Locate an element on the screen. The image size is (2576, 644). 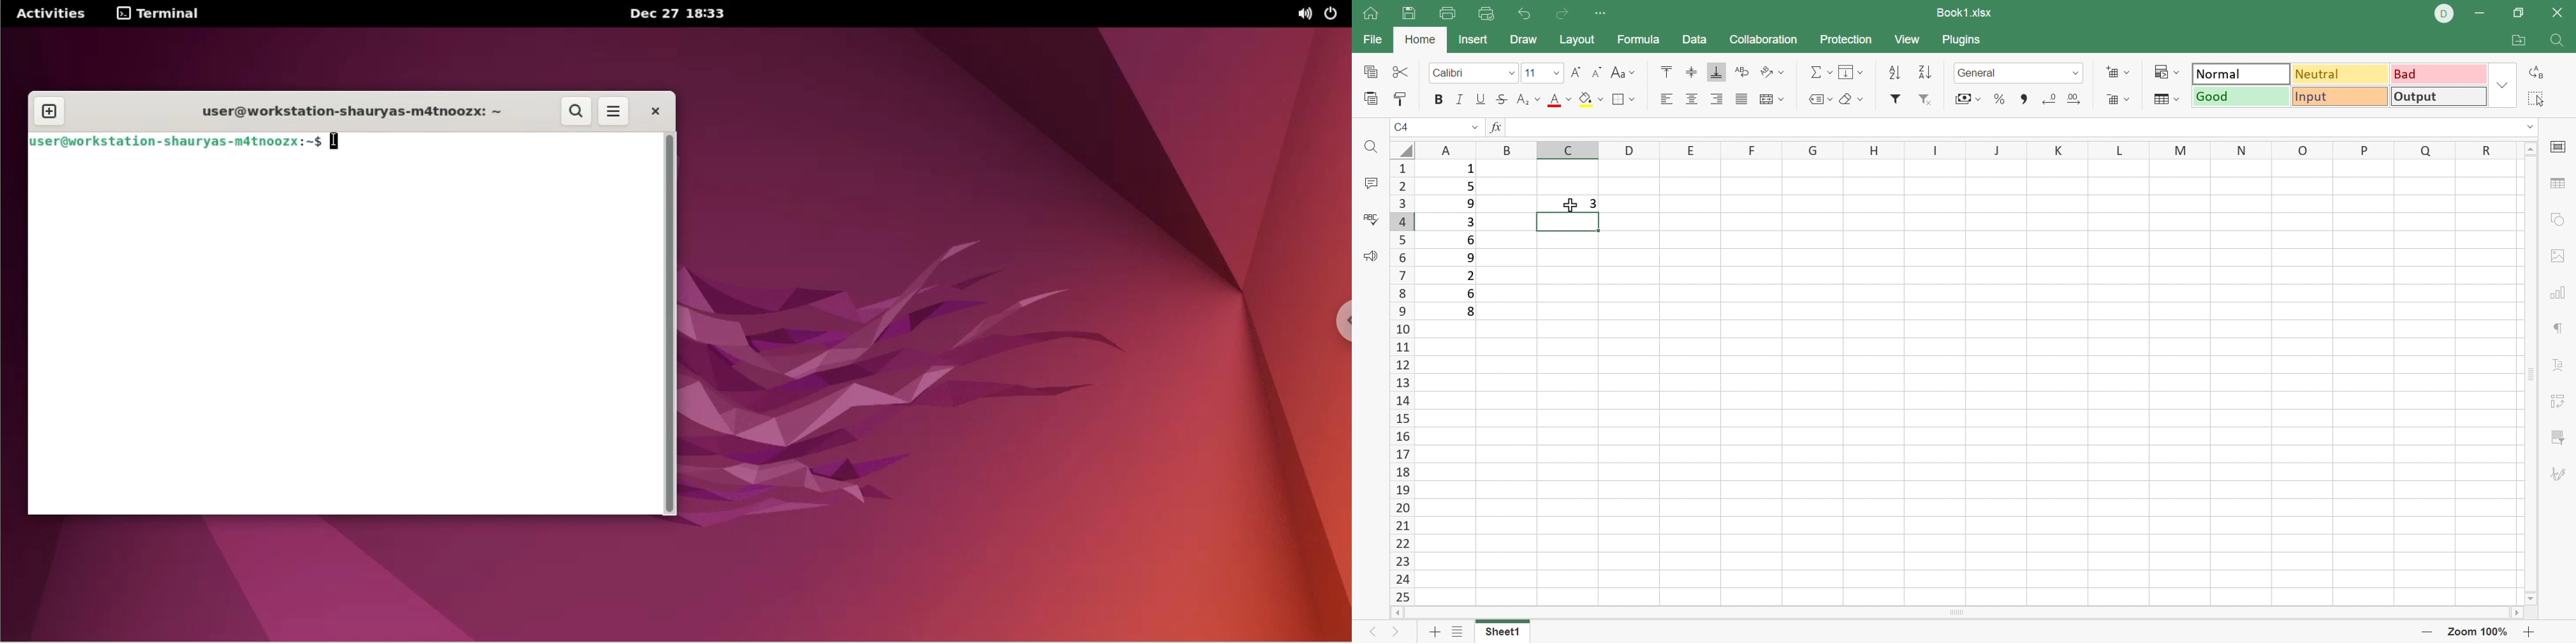
scrollbar is located at coordinates (673, 325).